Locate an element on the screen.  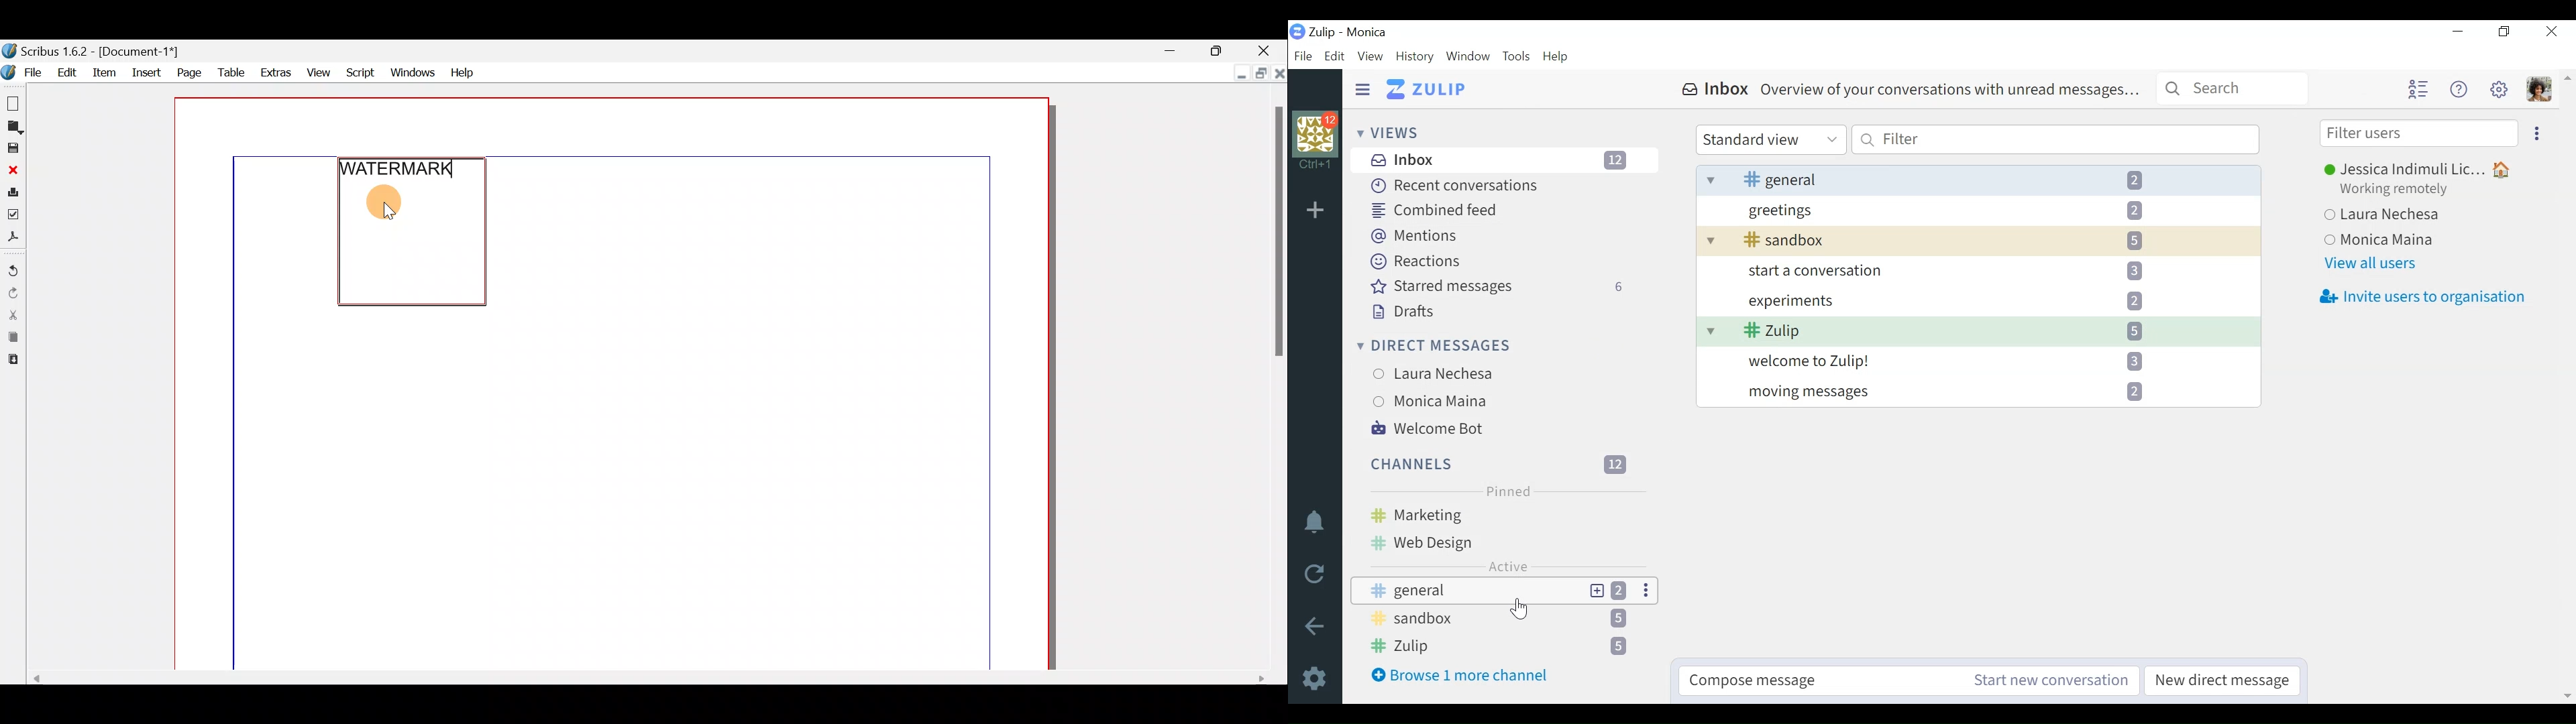
Close is located at coordinates (1267, 48).